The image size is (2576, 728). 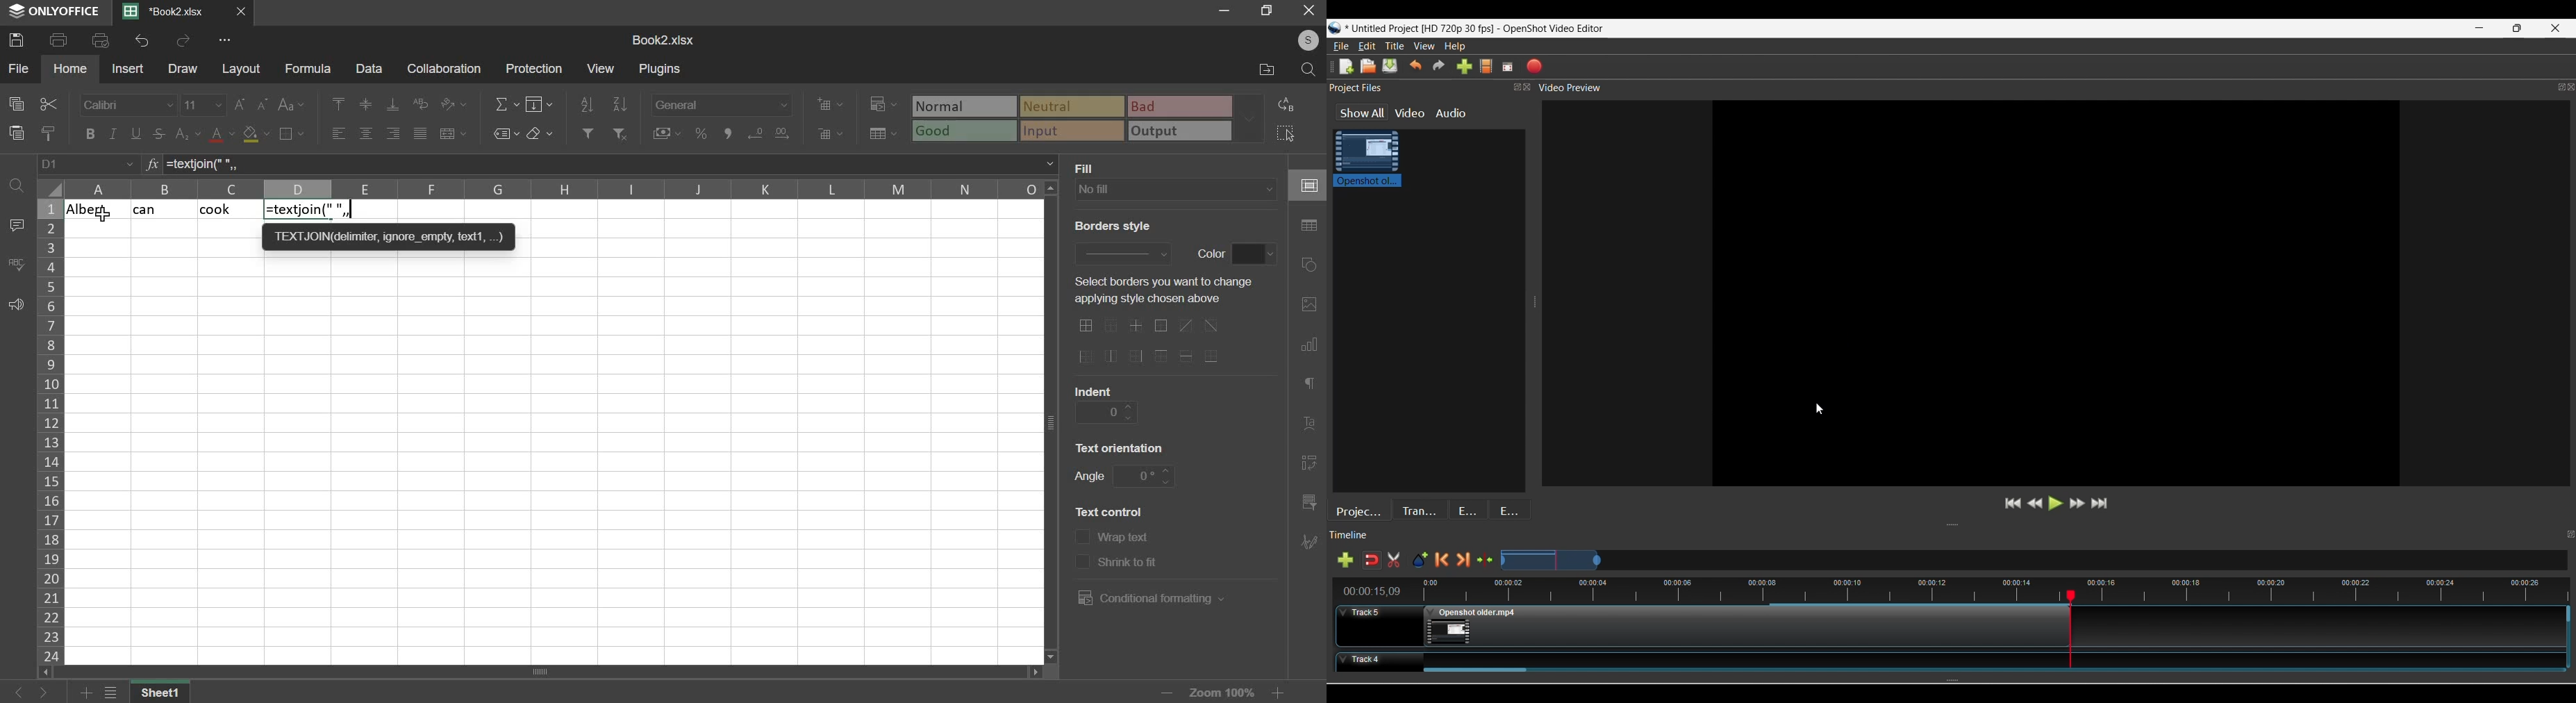 What do you see at coordinates (17, 692) in the screenshot?
I see `go back` at bounding box center [17, 692].